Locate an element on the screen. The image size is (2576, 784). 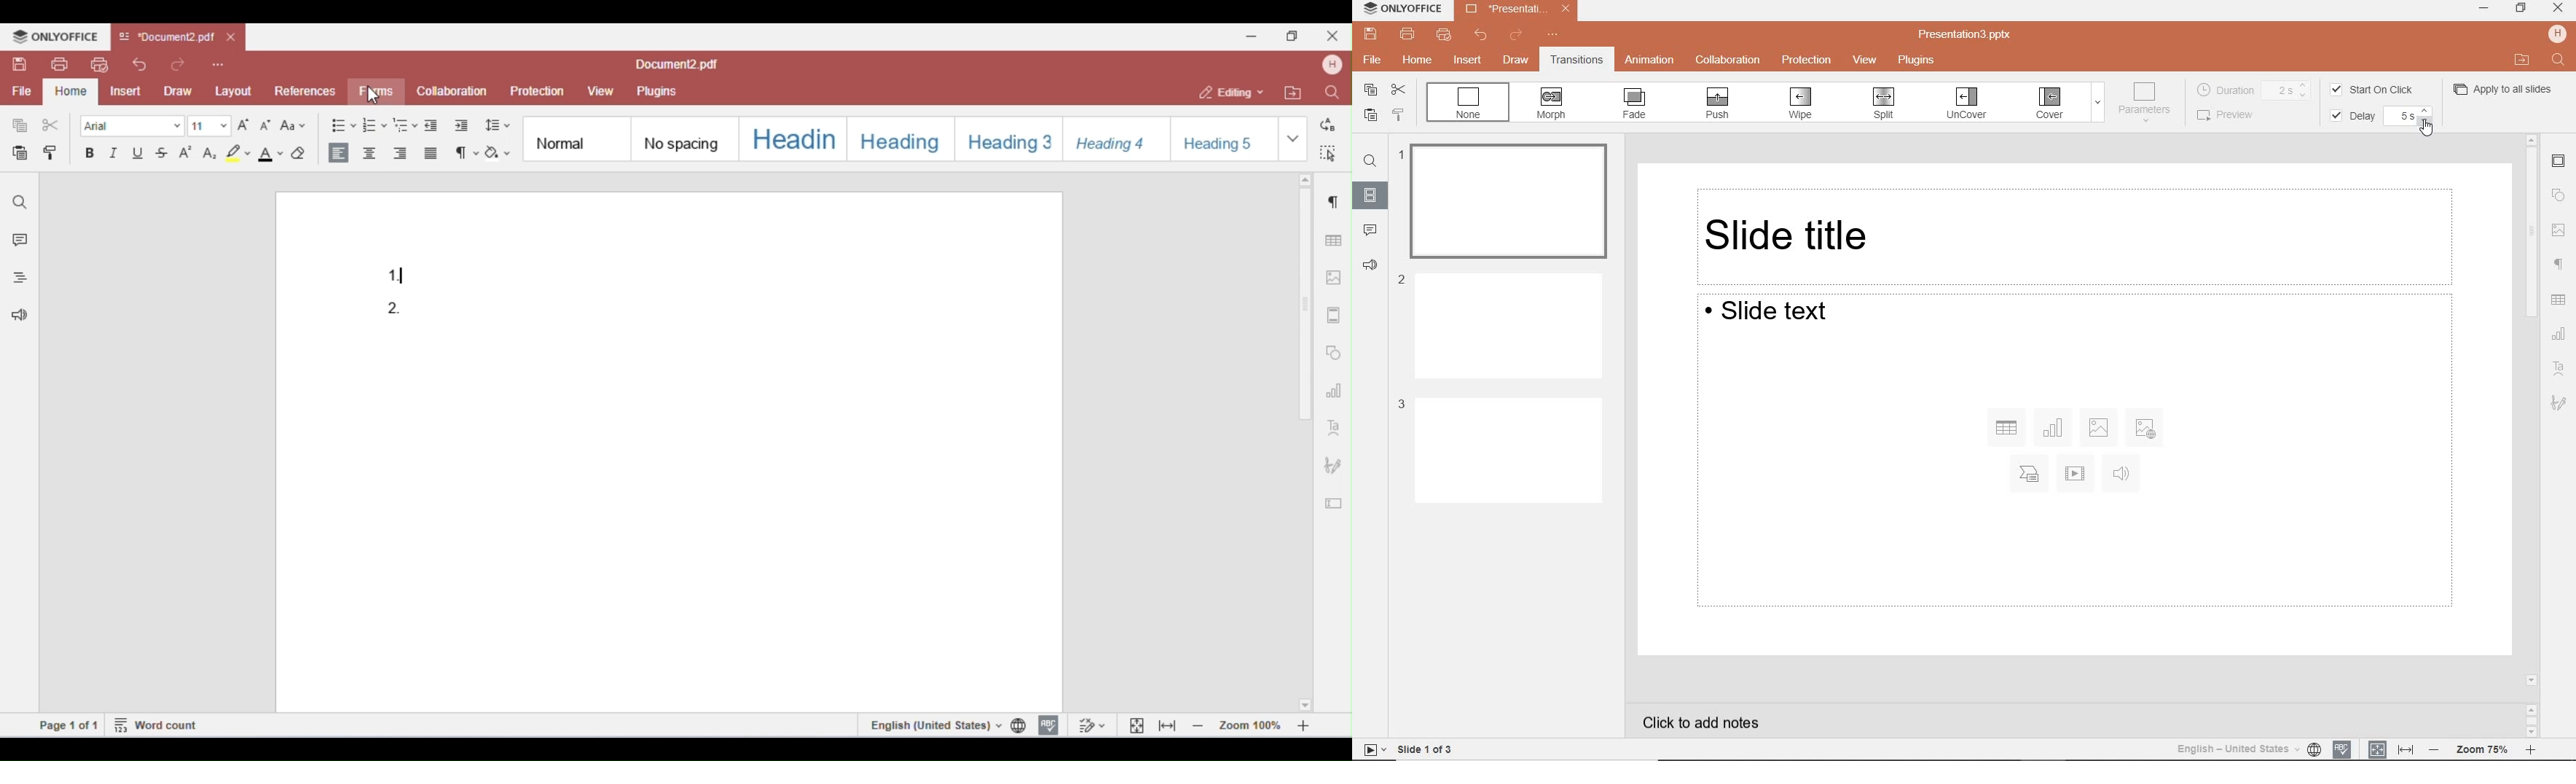
cut is located at coordinates (1397, 91).